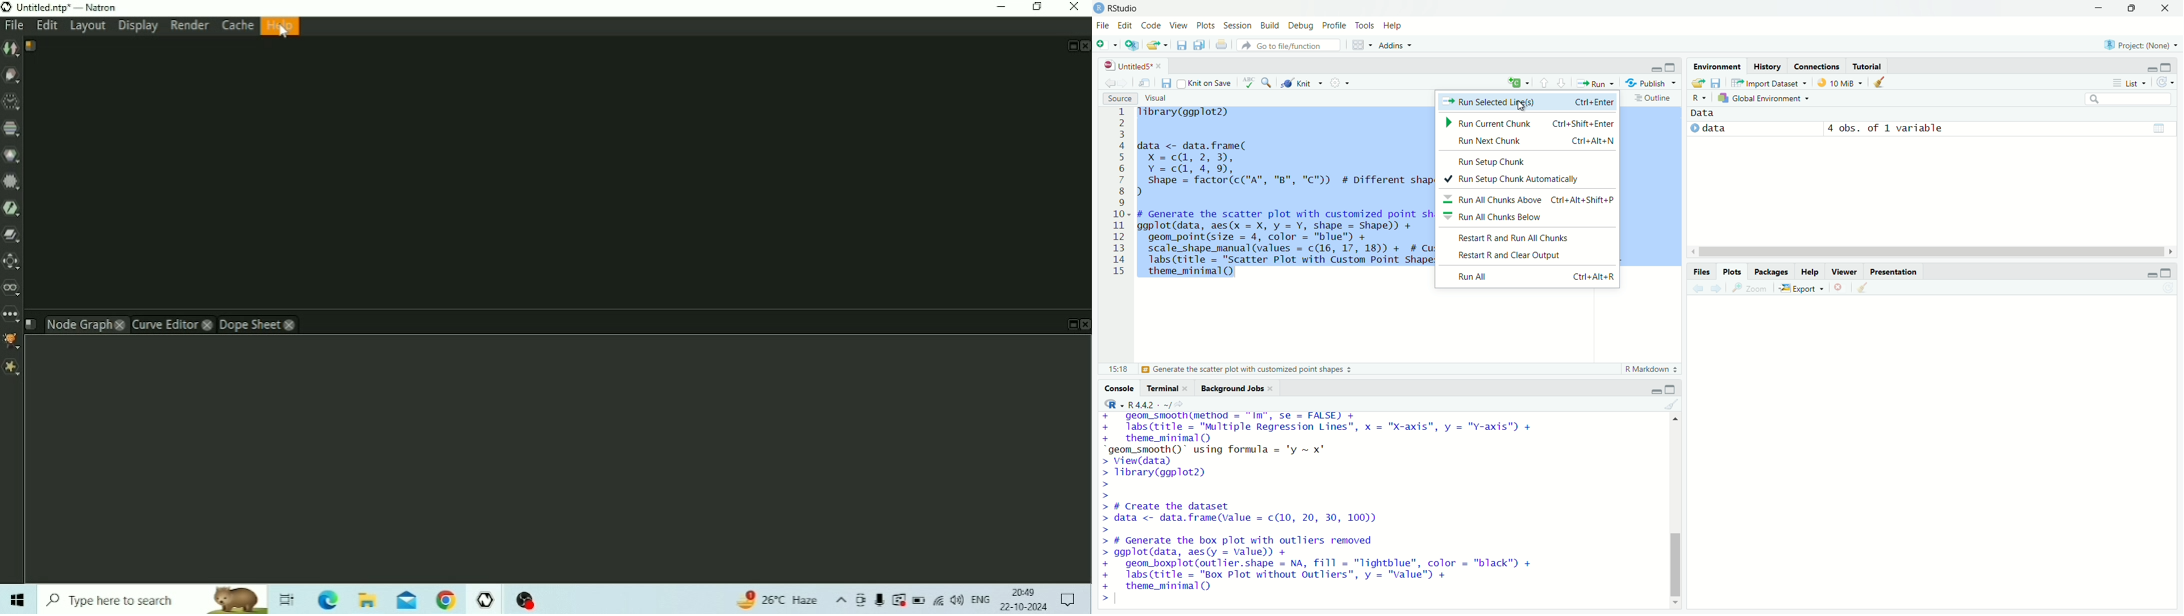 The image size is (2184, 616). Describe the element at coordinates (1248, 82) in the screenshot. I see `Check spelling in the document` at that location.